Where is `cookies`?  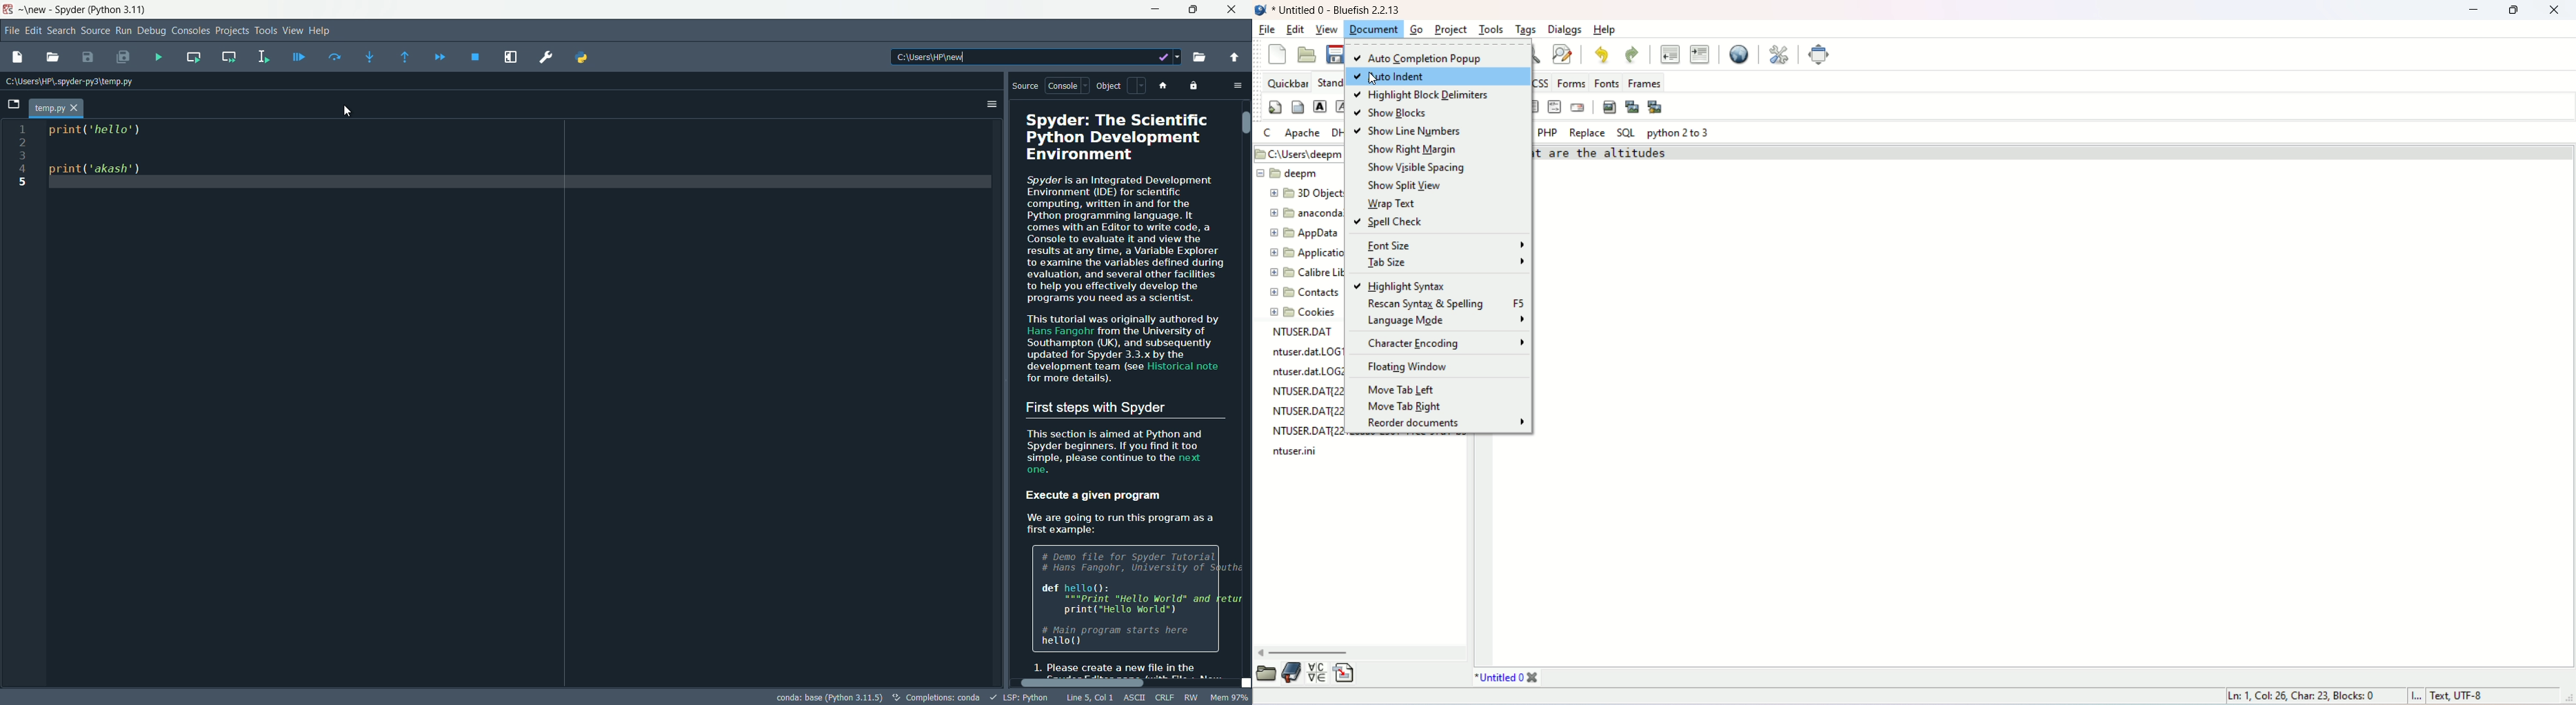 cookies is located at coordinates (1305, 313).